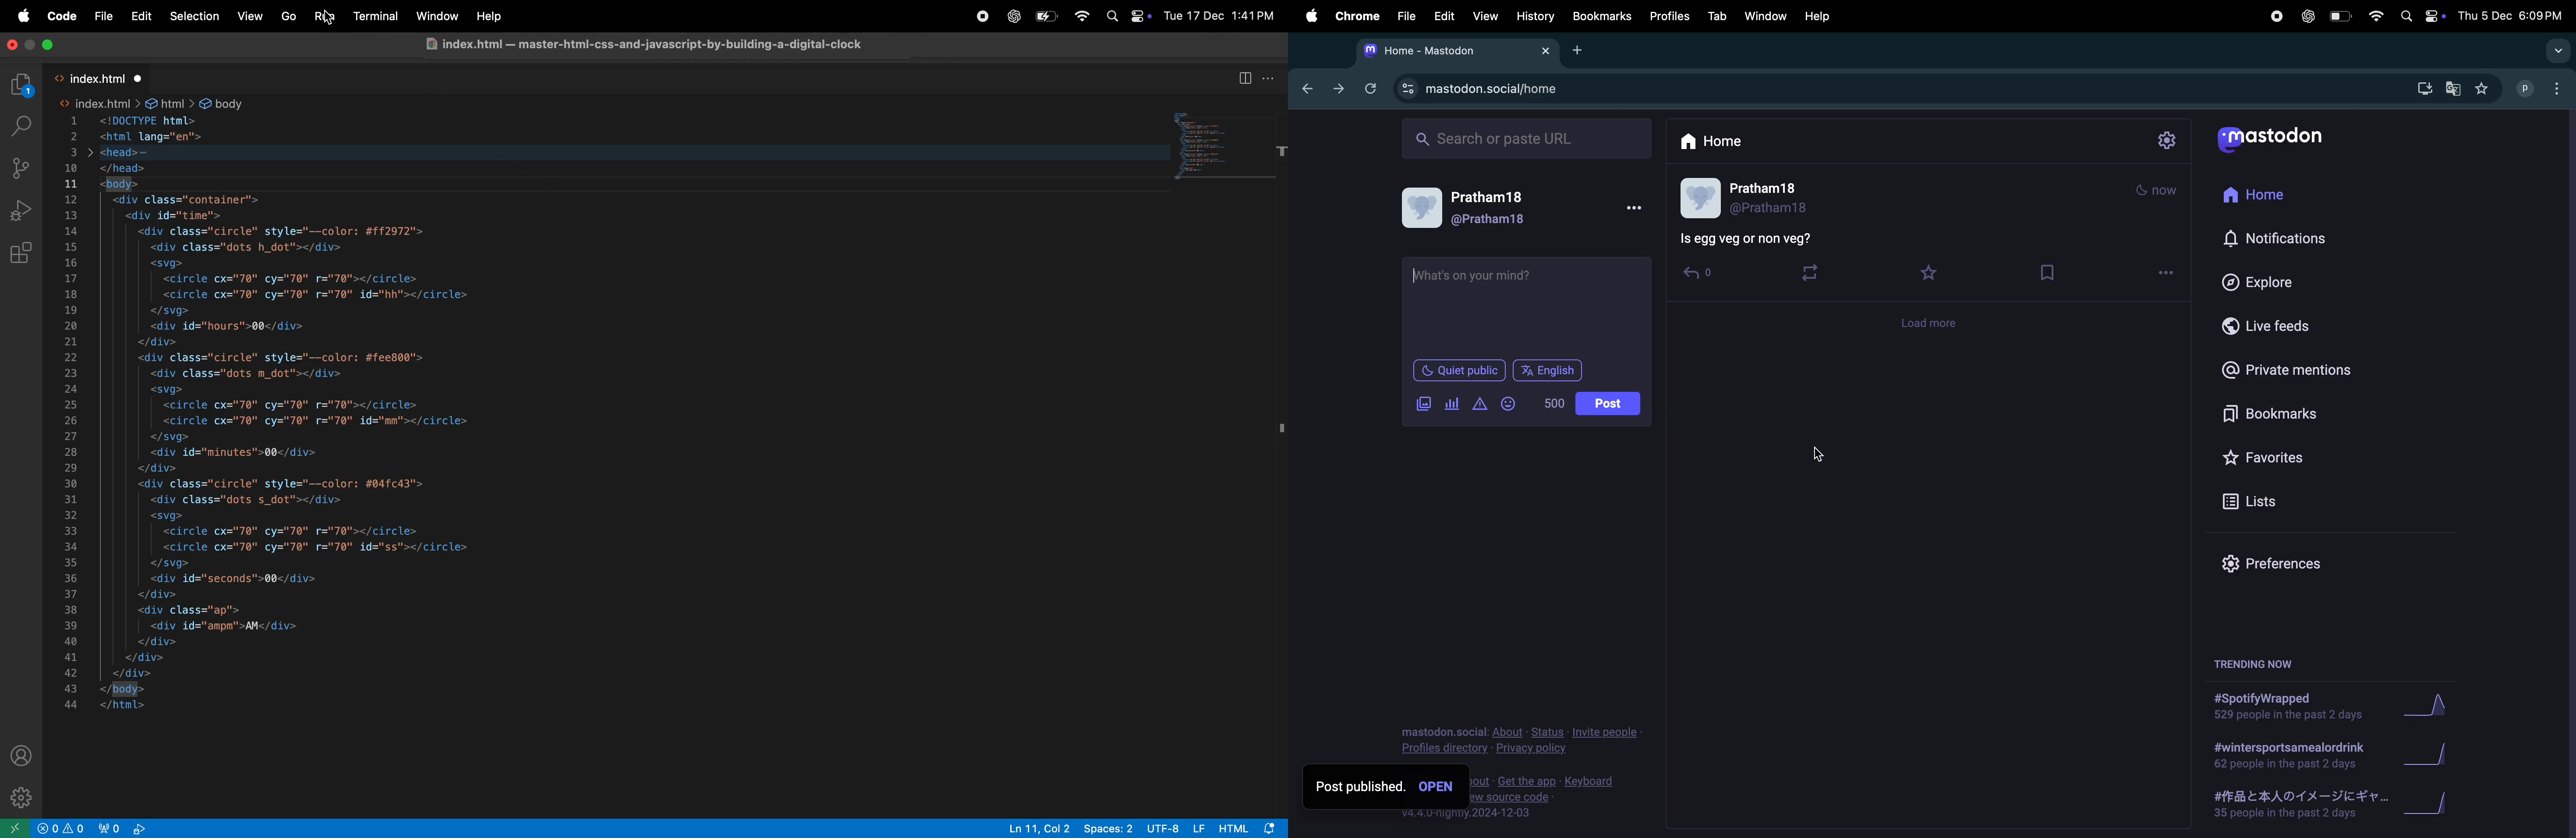  What do you see at coordinates (1764, 198) in the screenshot?
I see `userprofile` at bounding box center [1764, 198].